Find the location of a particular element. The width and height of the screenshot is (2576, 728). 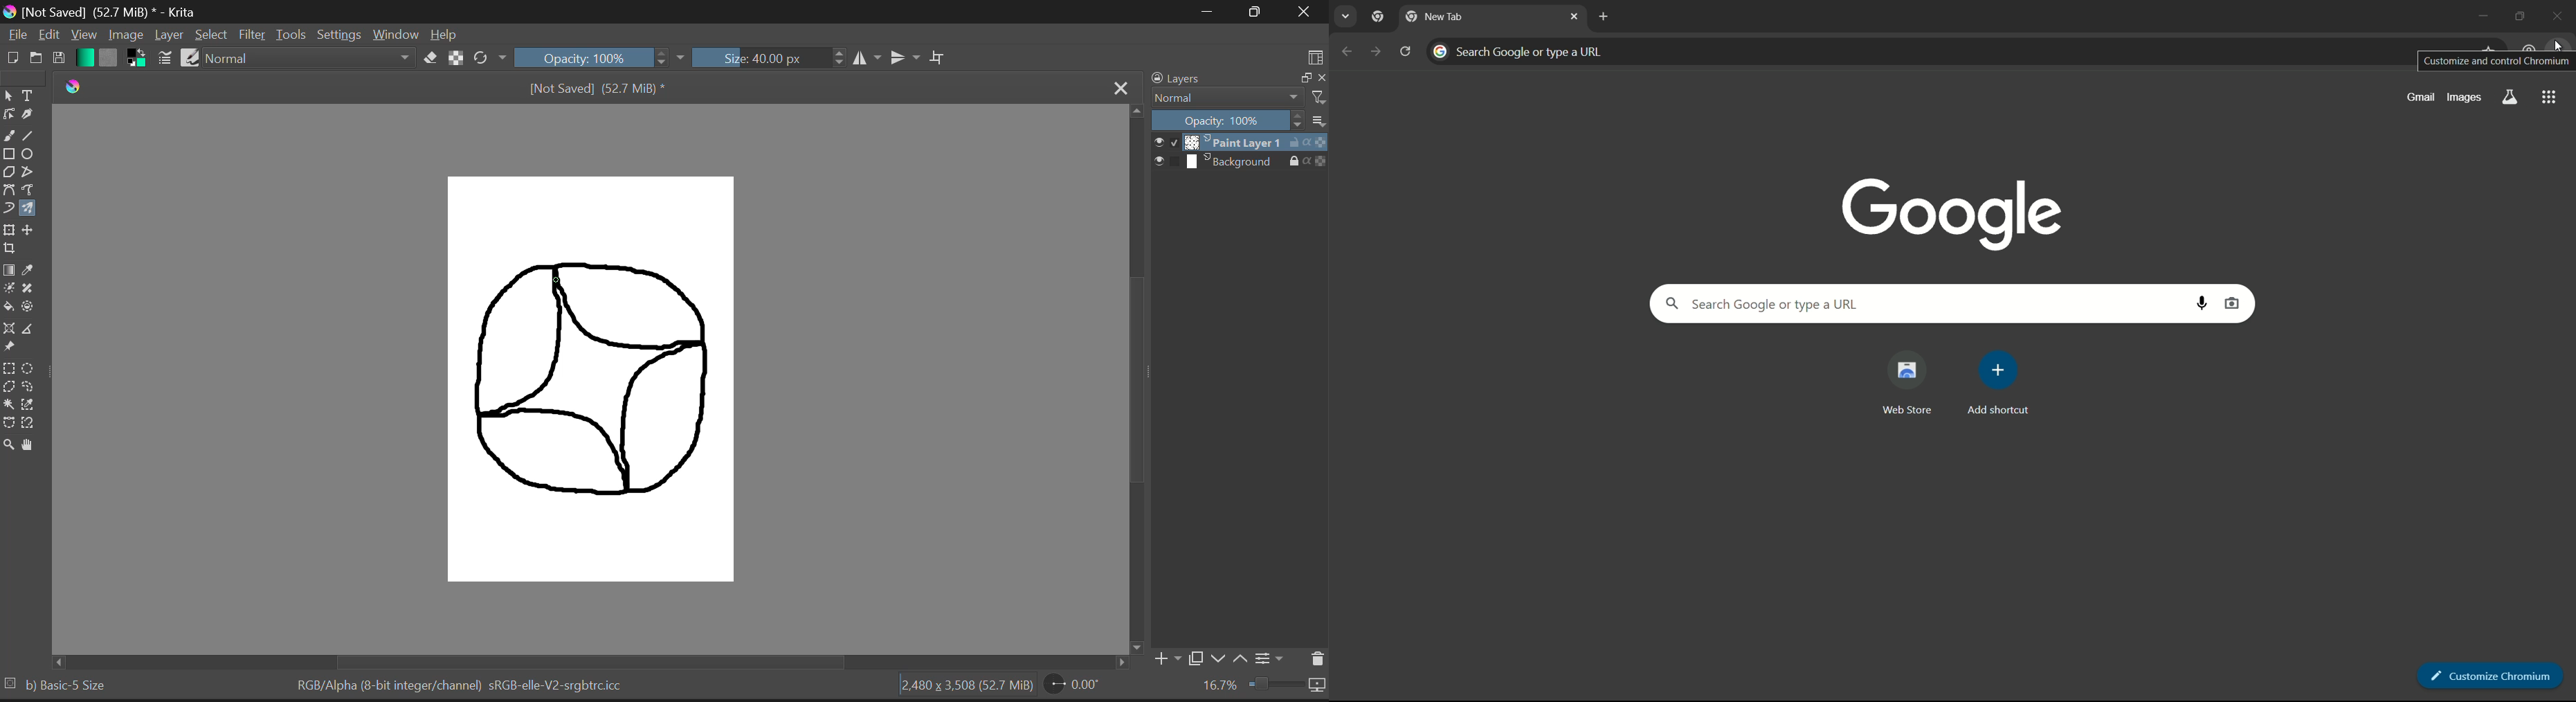

Magnetic Curve Selection is located at coordinates (28, 423).